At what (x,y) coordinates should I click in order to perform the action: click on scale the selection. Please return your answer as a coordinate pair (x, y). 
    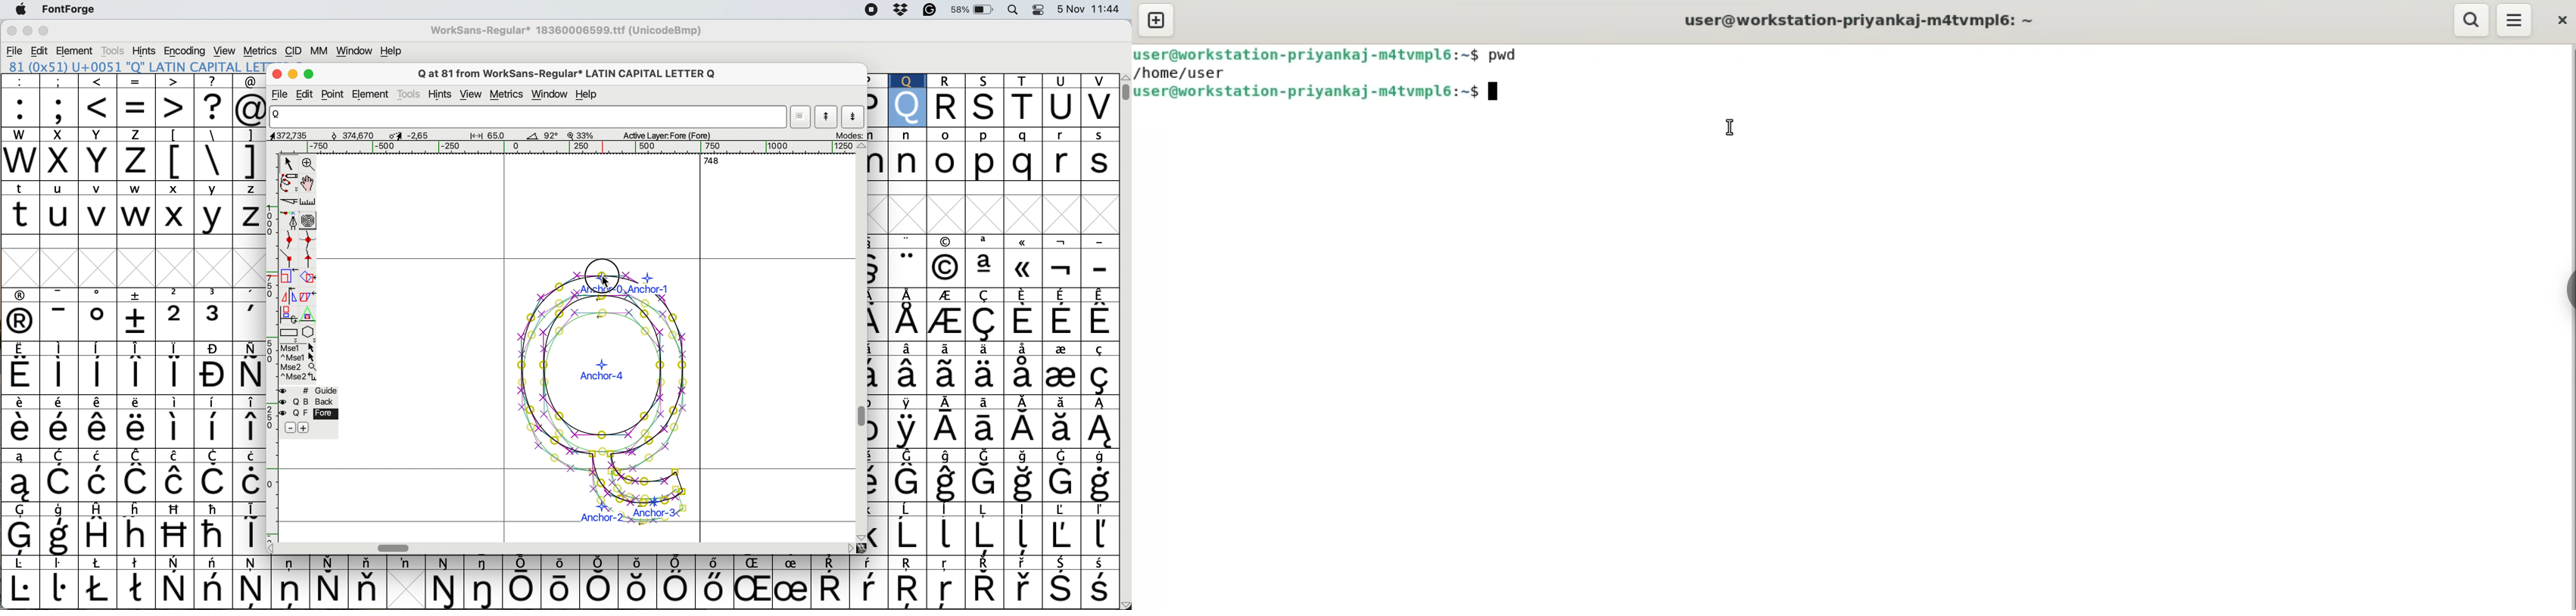
    Looking at the image, I should click on (286, 277).